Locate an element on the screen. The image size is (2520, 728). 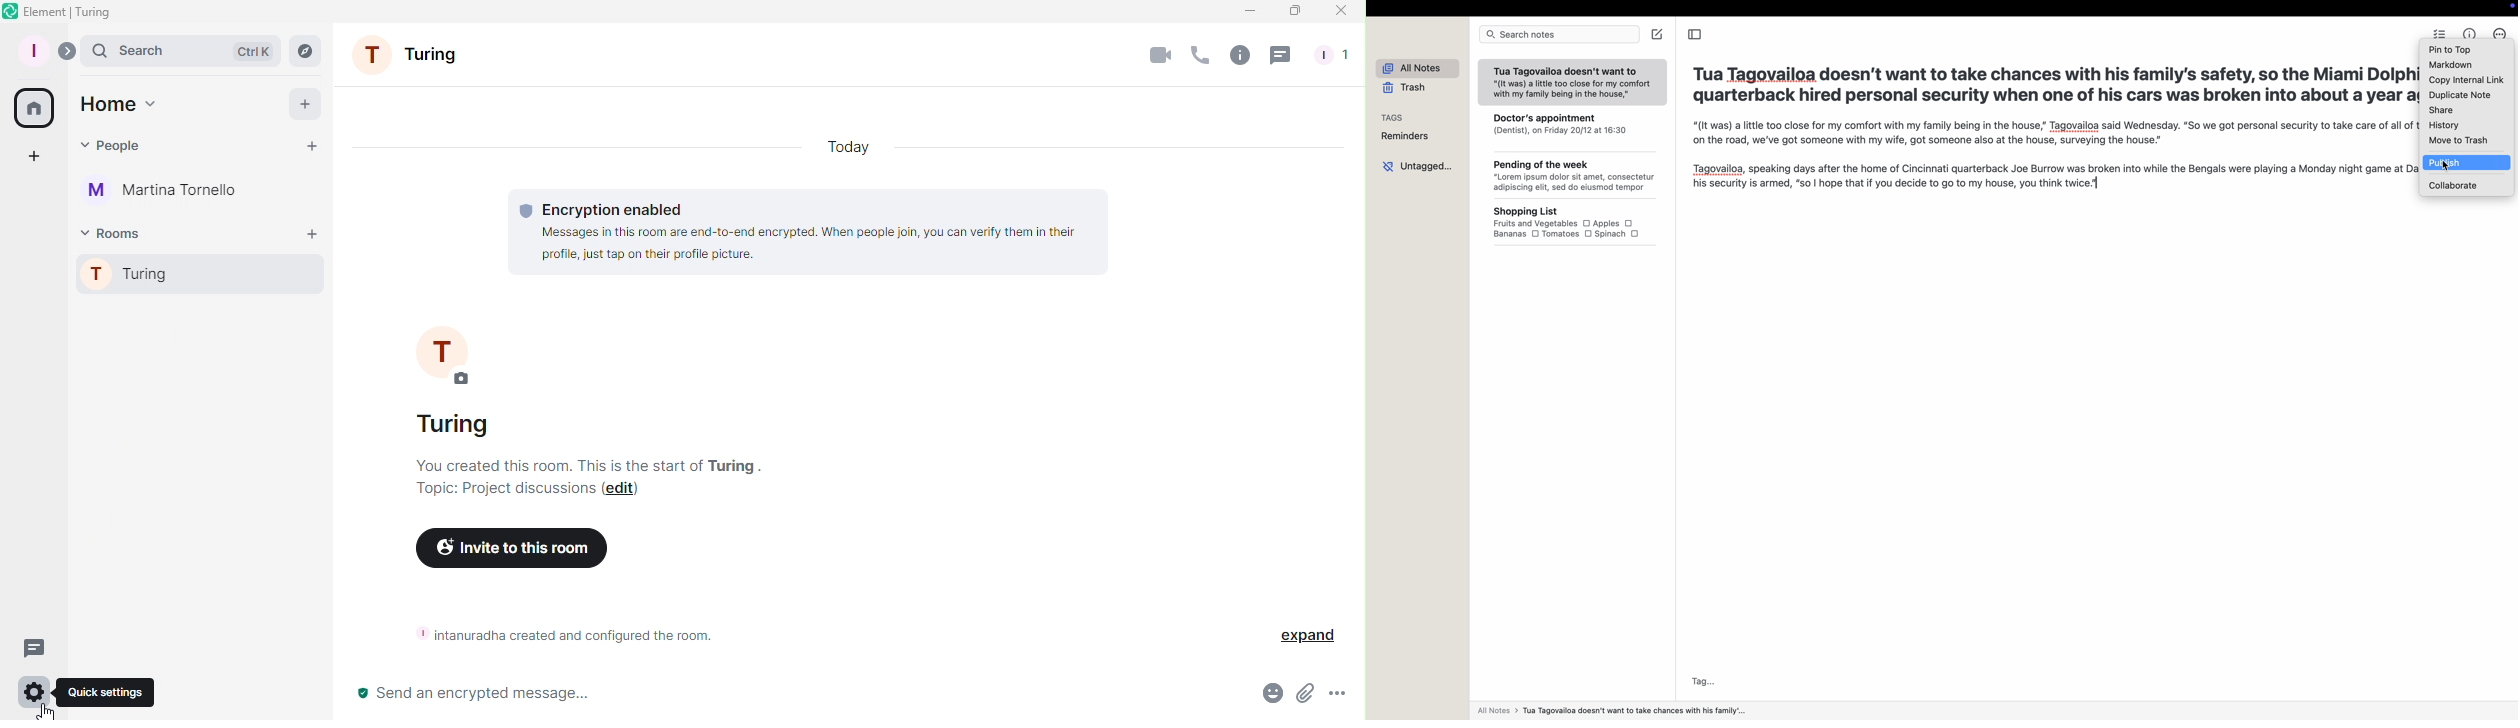
Minimize is located at coordinates (1247, 10).